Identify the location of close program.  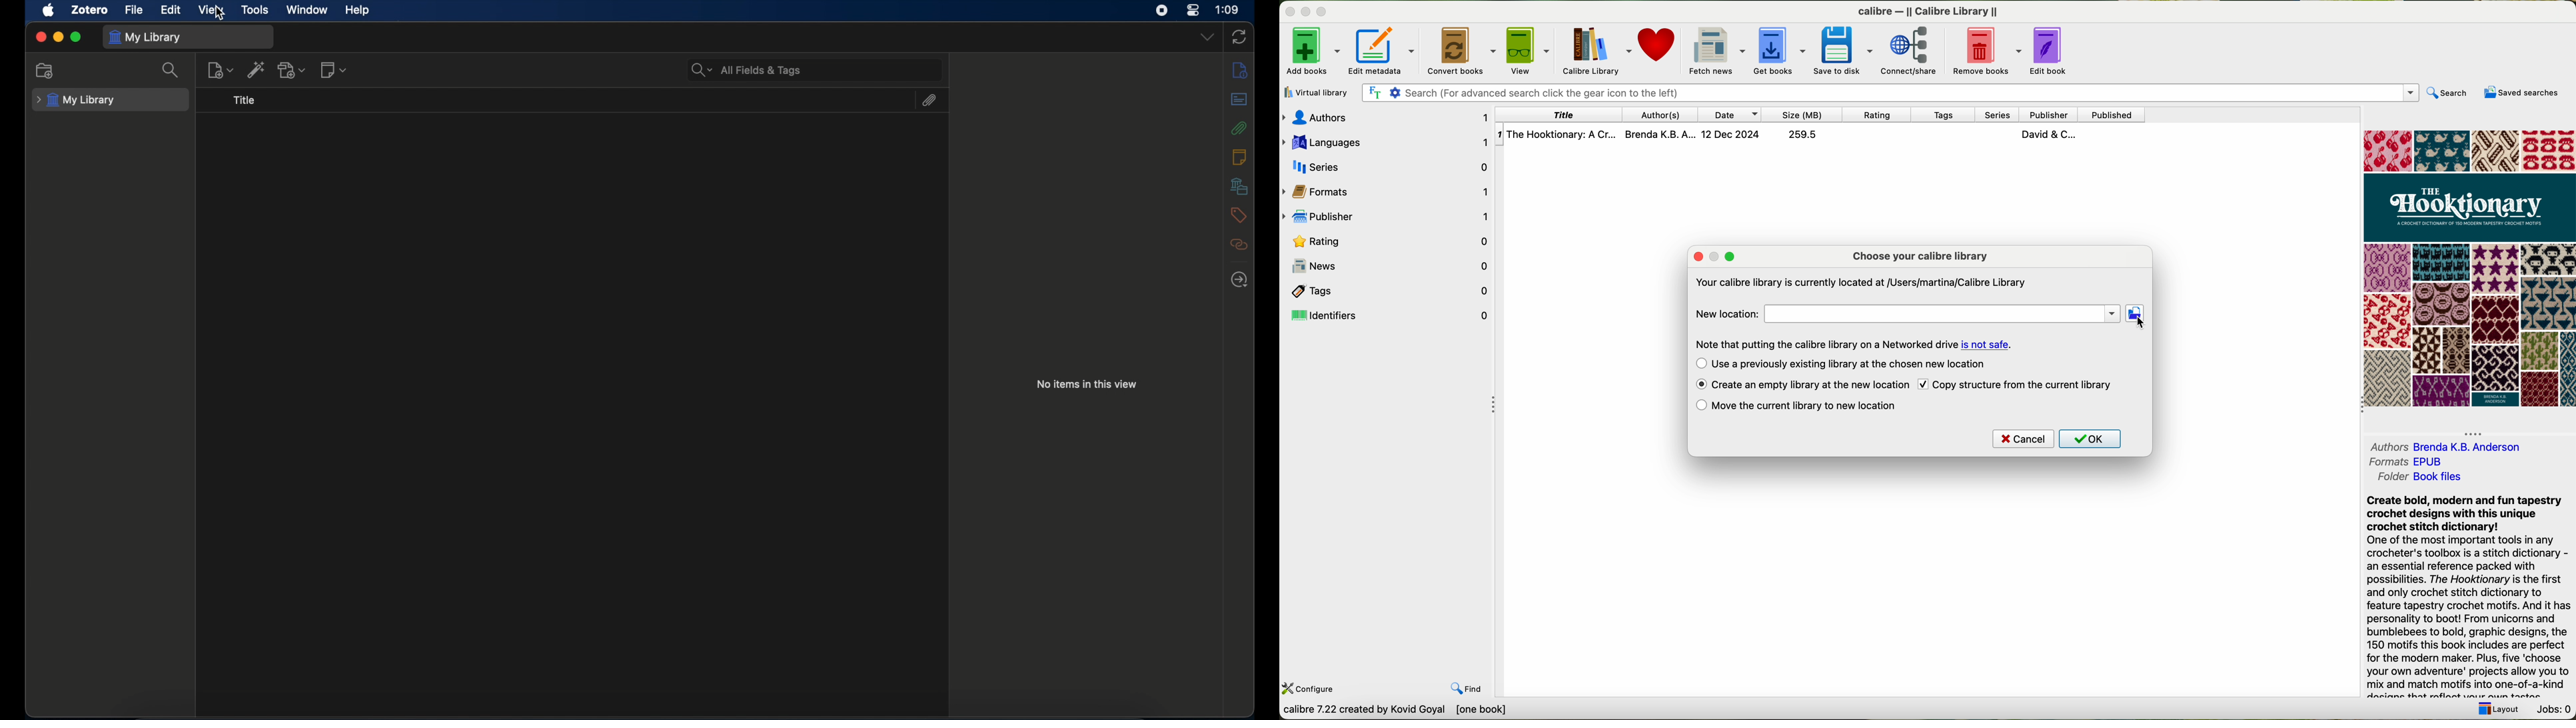
(1289, 11).